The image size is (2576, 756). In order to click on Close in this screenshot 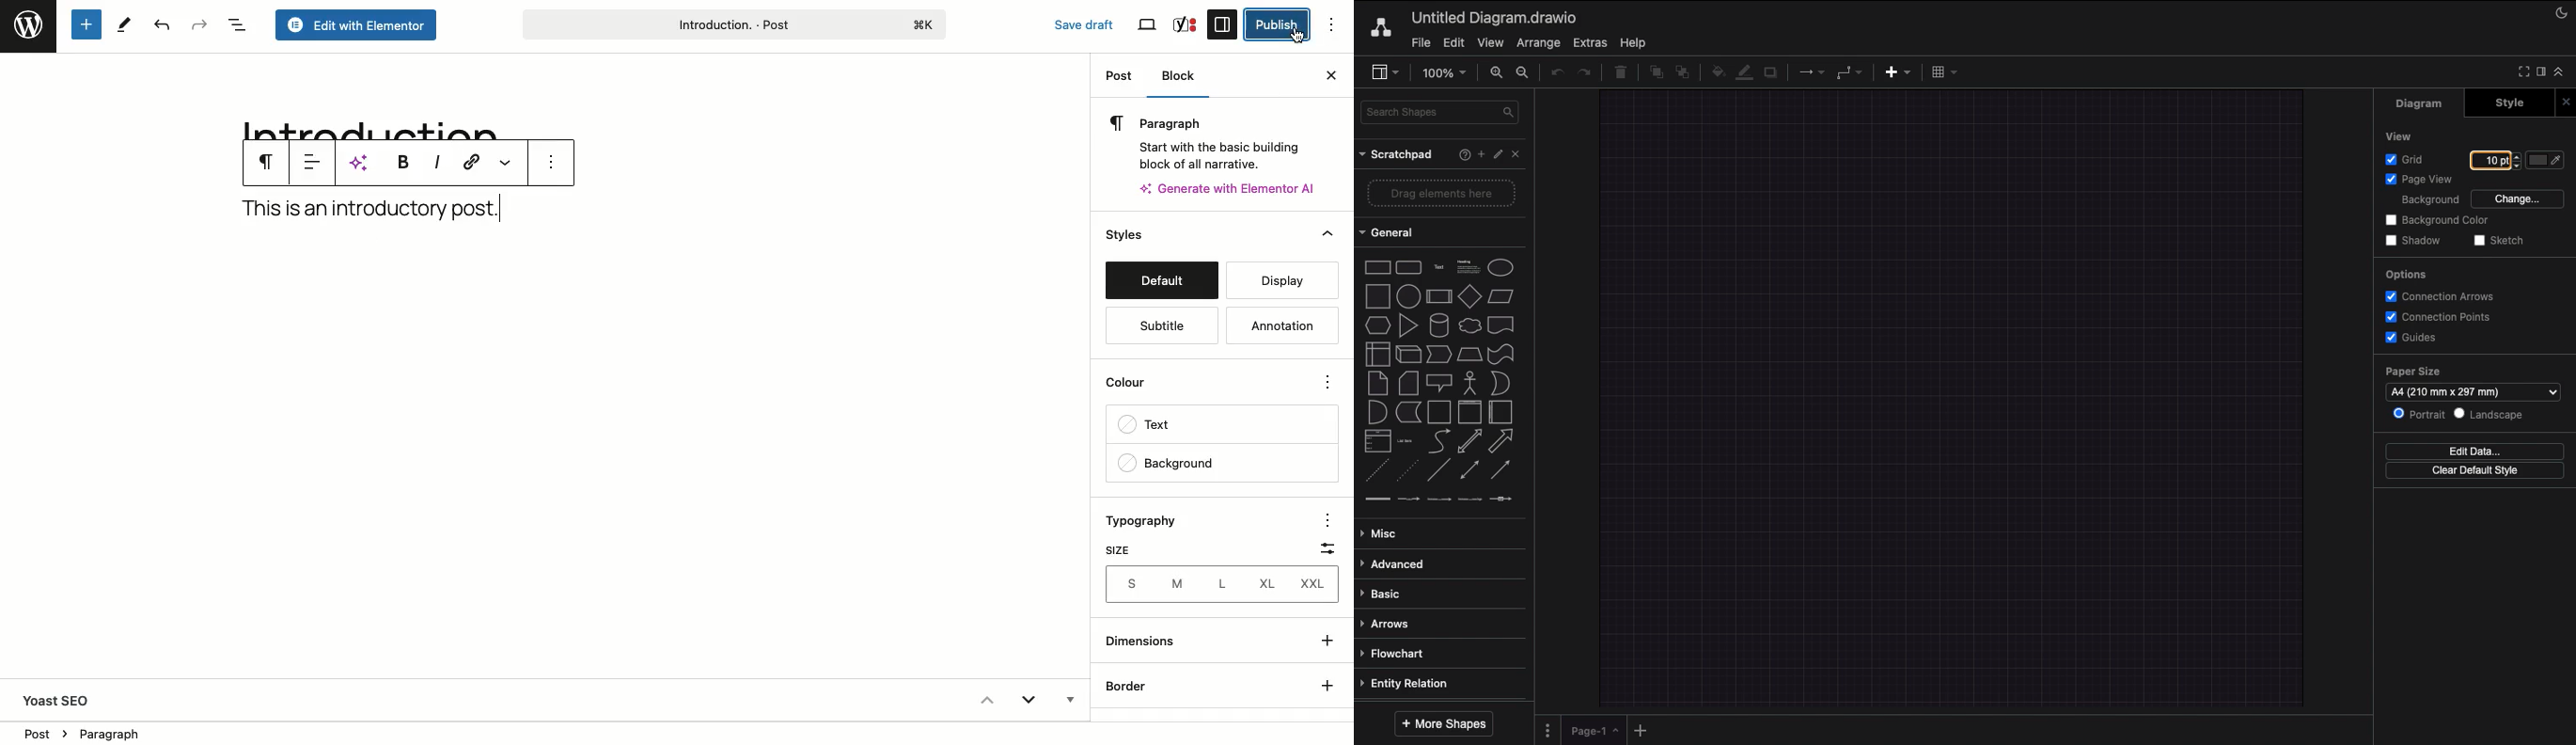, I will do `click(2564, 100)`.